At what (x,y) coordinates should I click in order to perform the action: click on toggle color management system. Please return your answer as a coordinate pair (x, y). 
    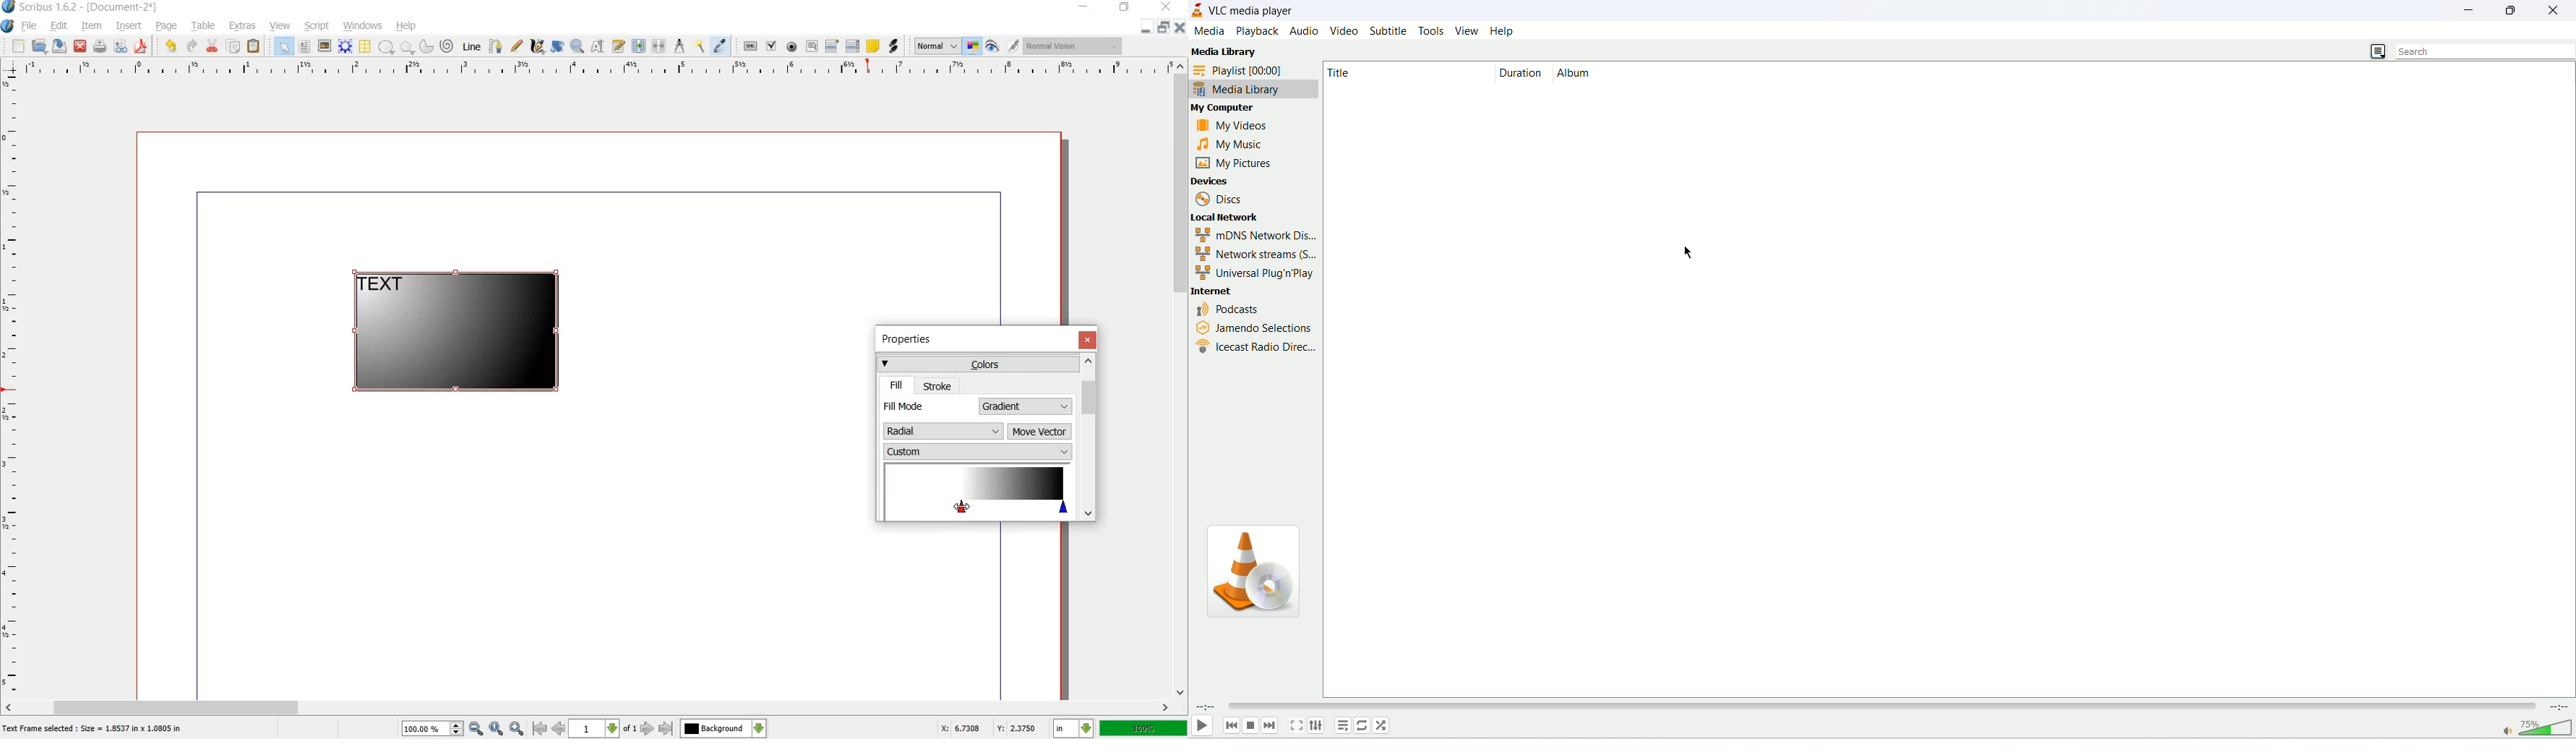
    Looking at the image, I should click on (974, 47).